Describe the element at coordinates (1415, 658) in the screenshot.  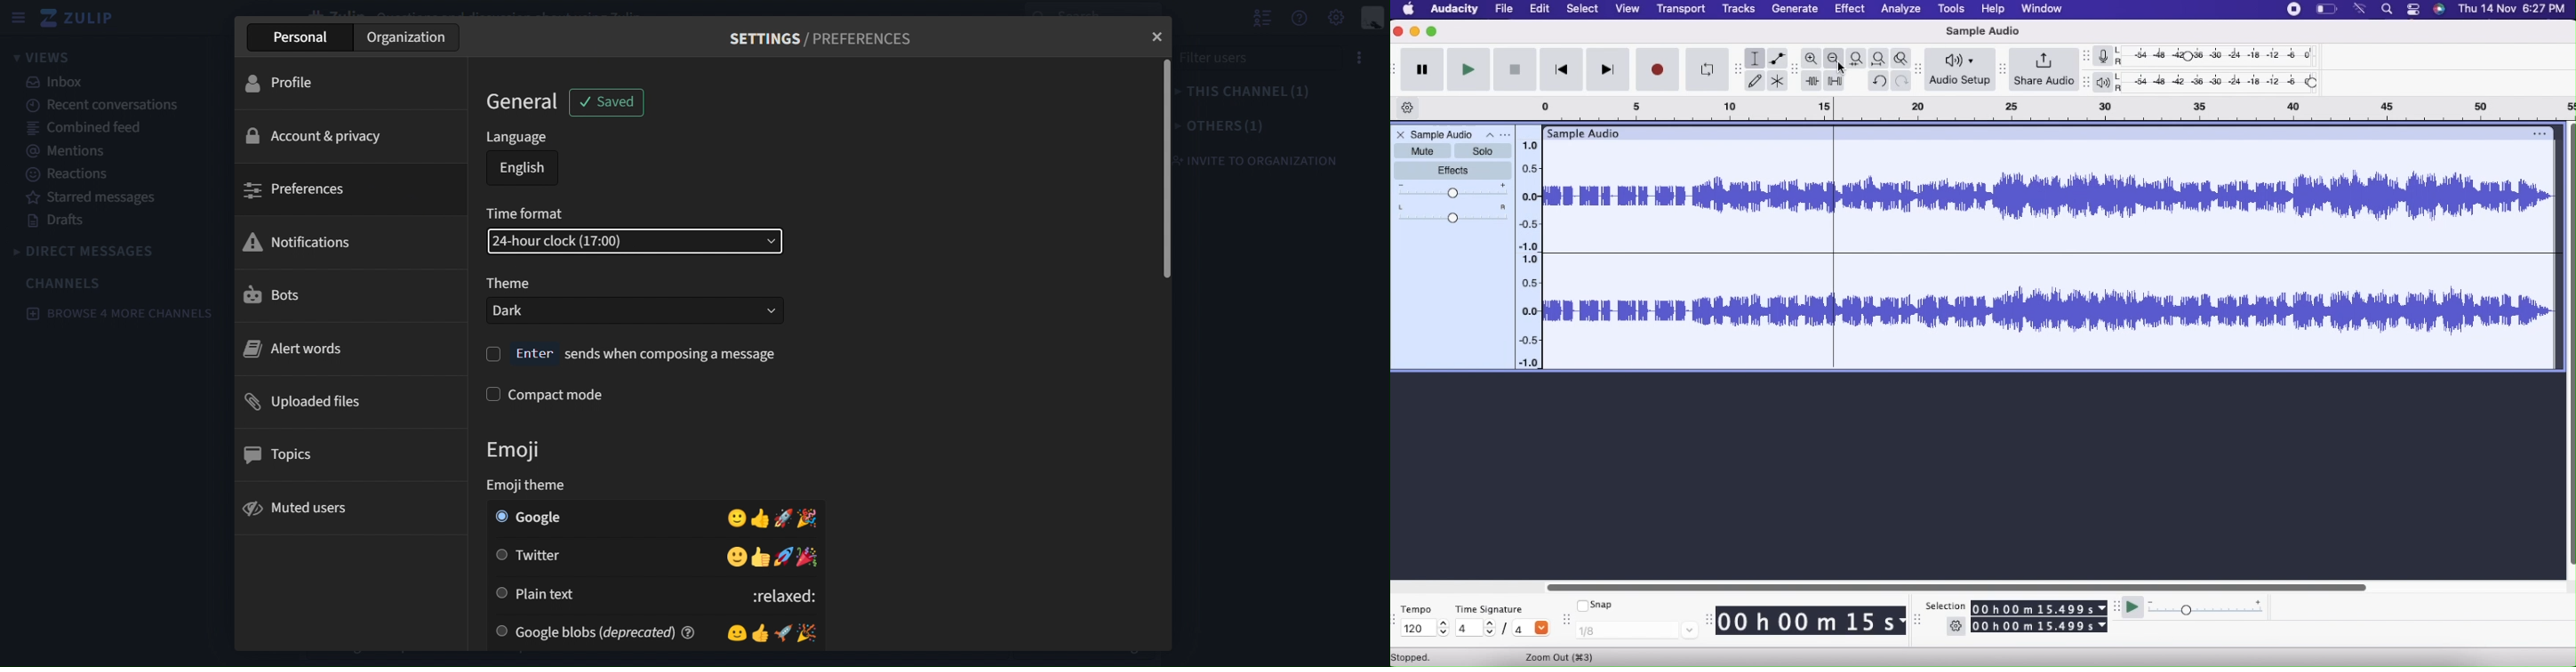
I see `Stopped` at that location.